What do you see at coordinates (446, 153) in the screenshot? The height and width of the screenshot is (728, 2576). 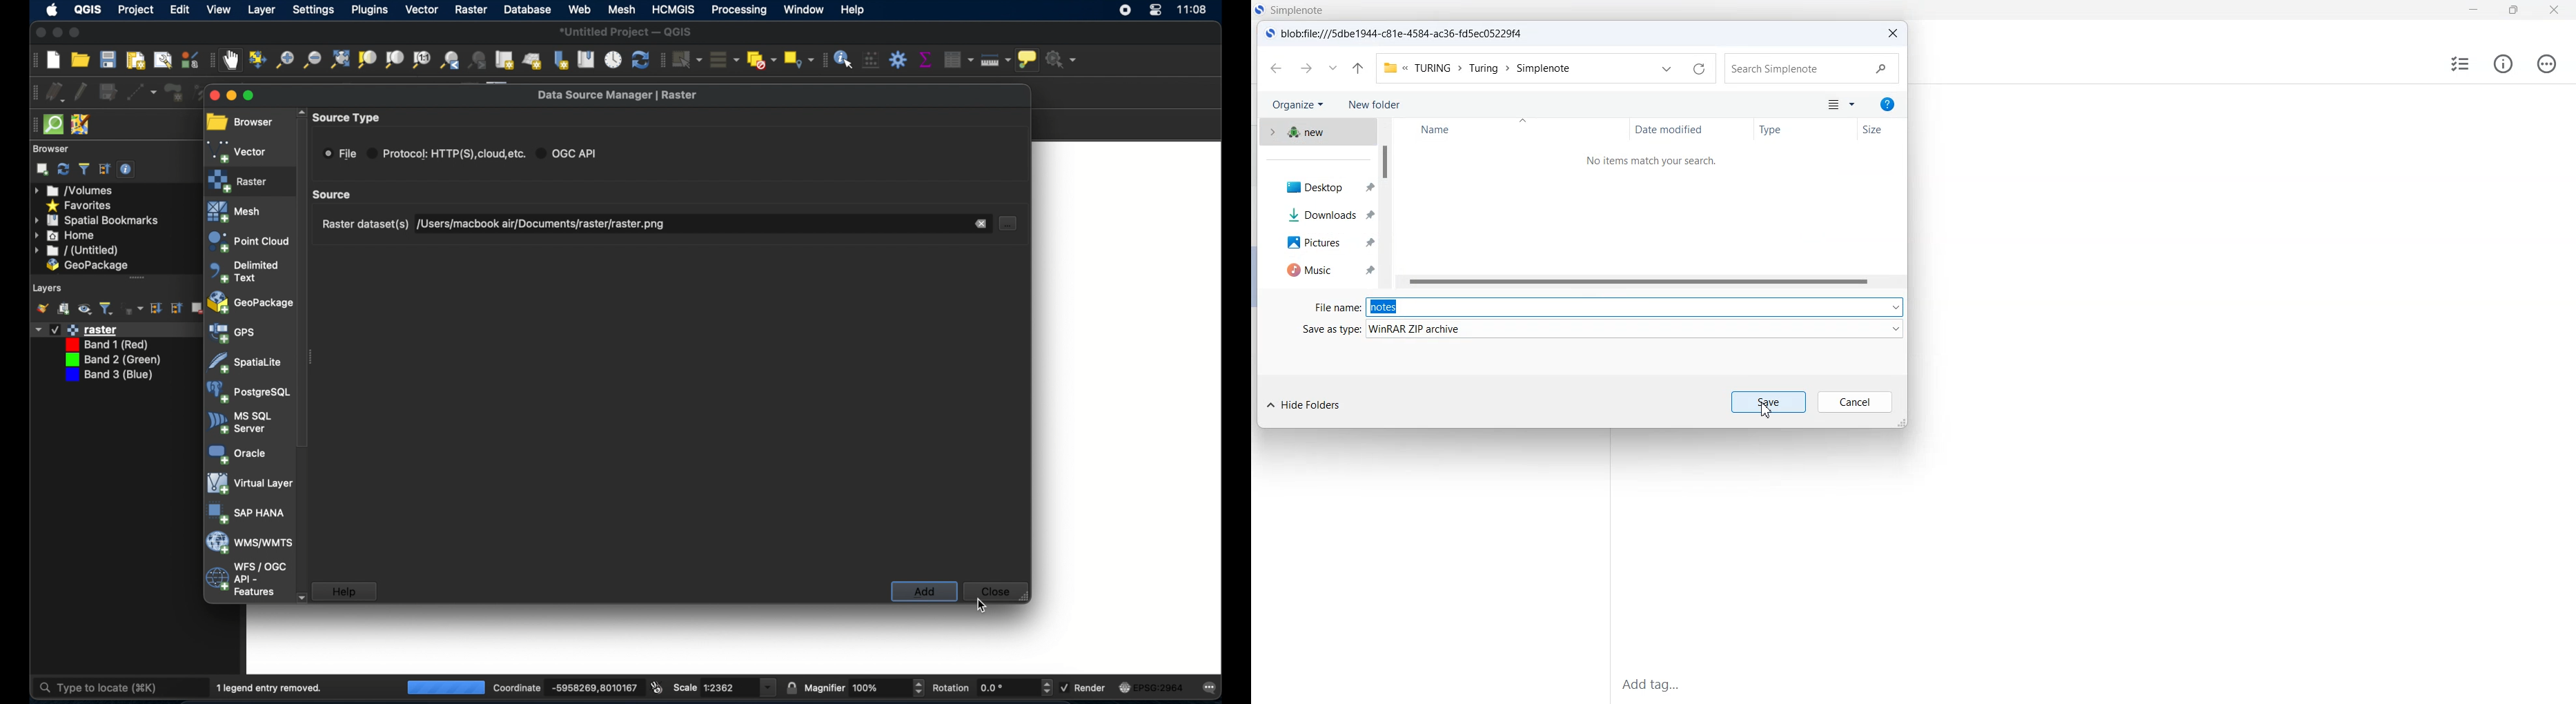 I see `protocol radio button` at bounding box center [446, 153].